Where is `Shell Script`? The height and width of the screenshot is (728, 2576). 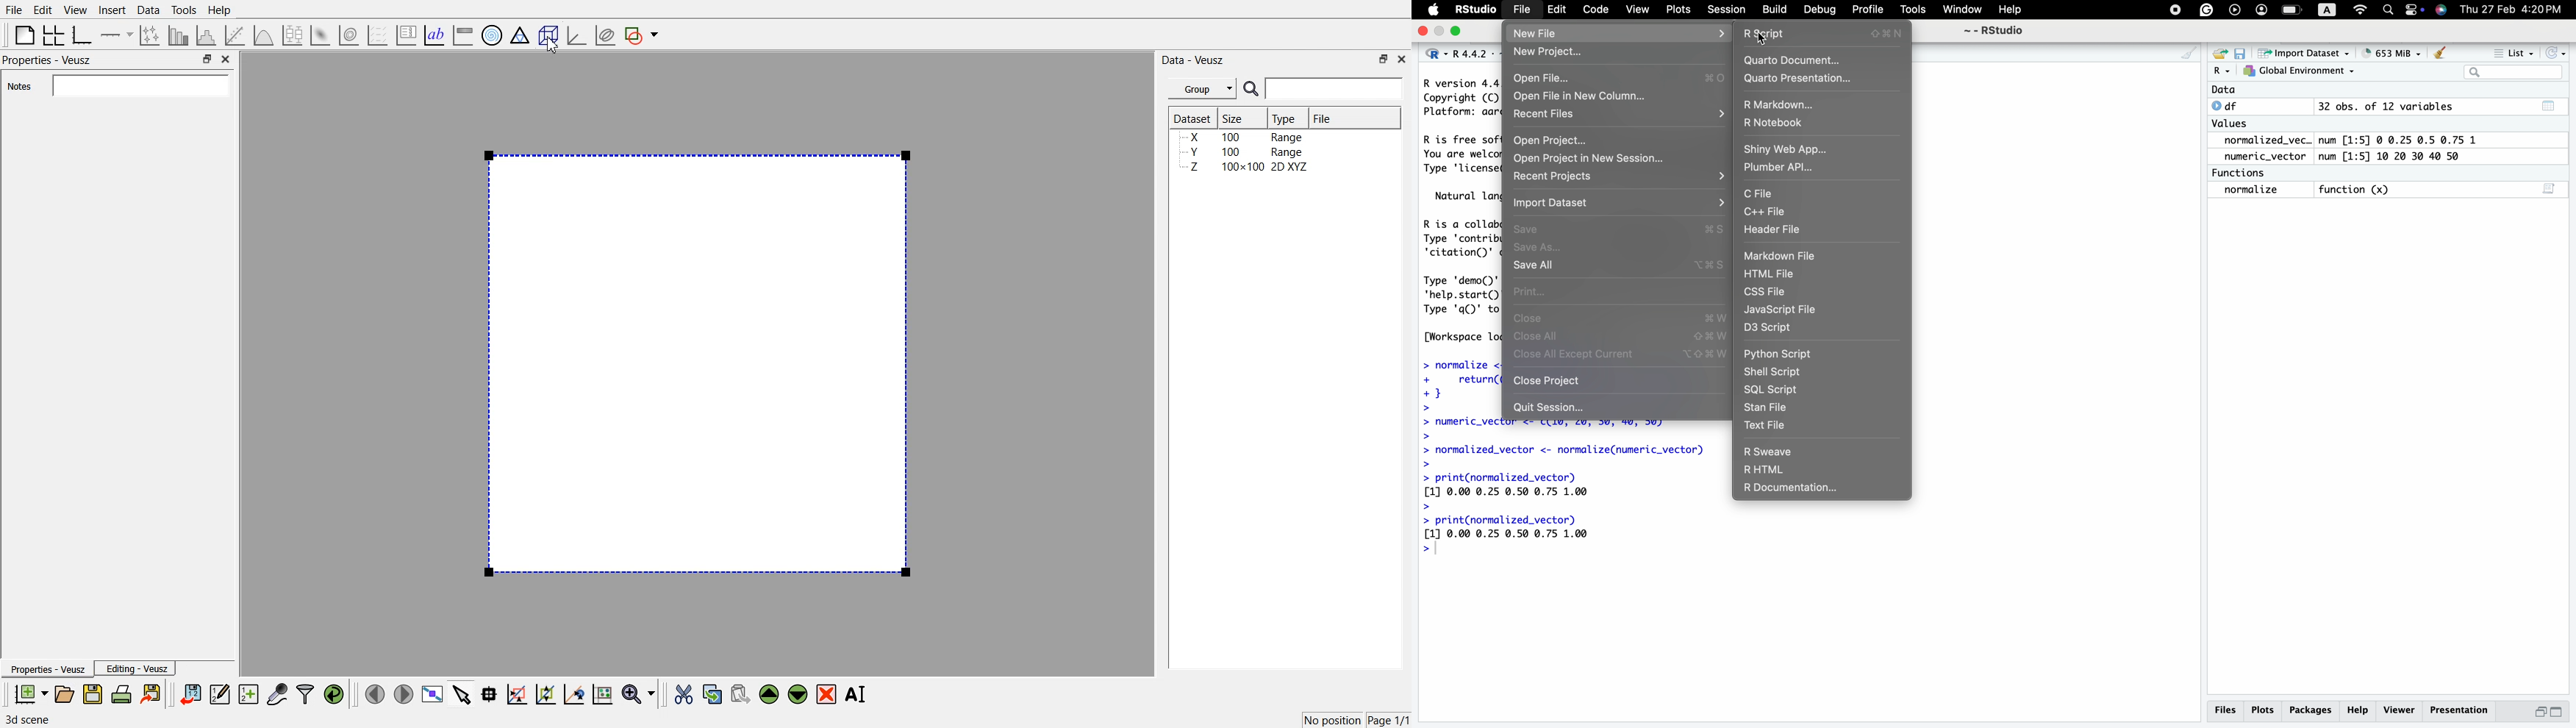 Shell Script is located at coordinates (1774, 370).